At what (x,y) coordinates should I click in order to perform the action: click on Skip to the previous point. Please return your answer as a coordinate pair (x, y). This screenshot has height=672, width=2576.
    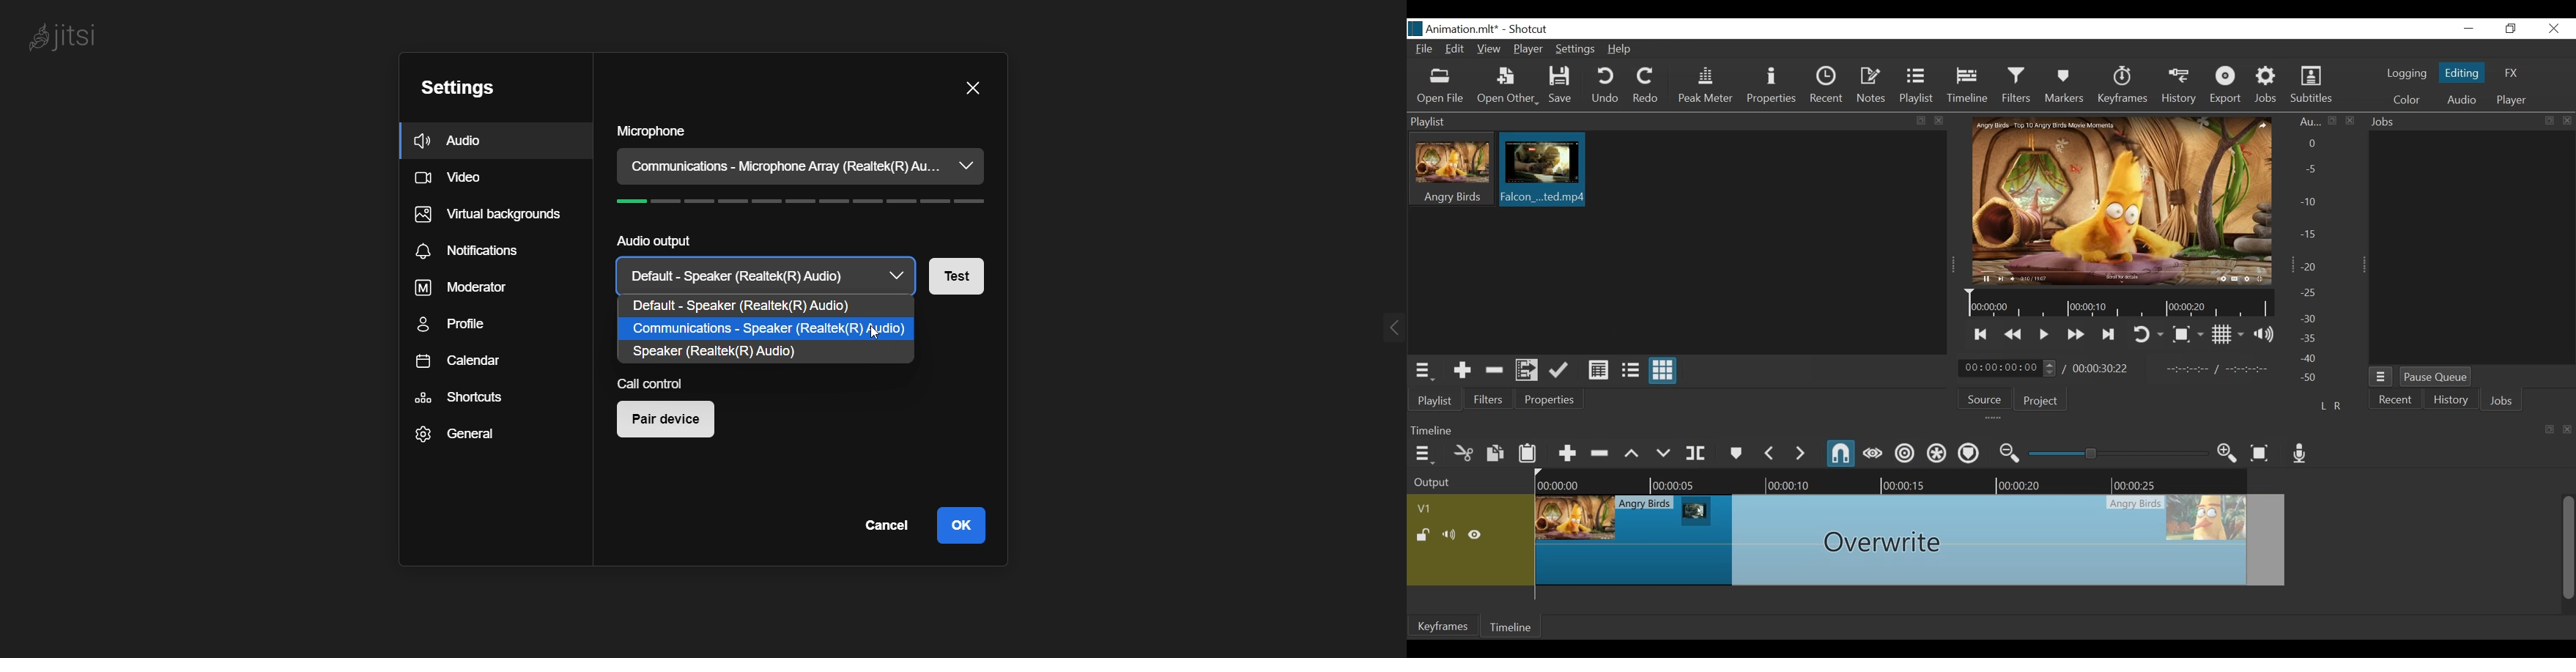
    Looking at the image, I should click on (1981, 336).